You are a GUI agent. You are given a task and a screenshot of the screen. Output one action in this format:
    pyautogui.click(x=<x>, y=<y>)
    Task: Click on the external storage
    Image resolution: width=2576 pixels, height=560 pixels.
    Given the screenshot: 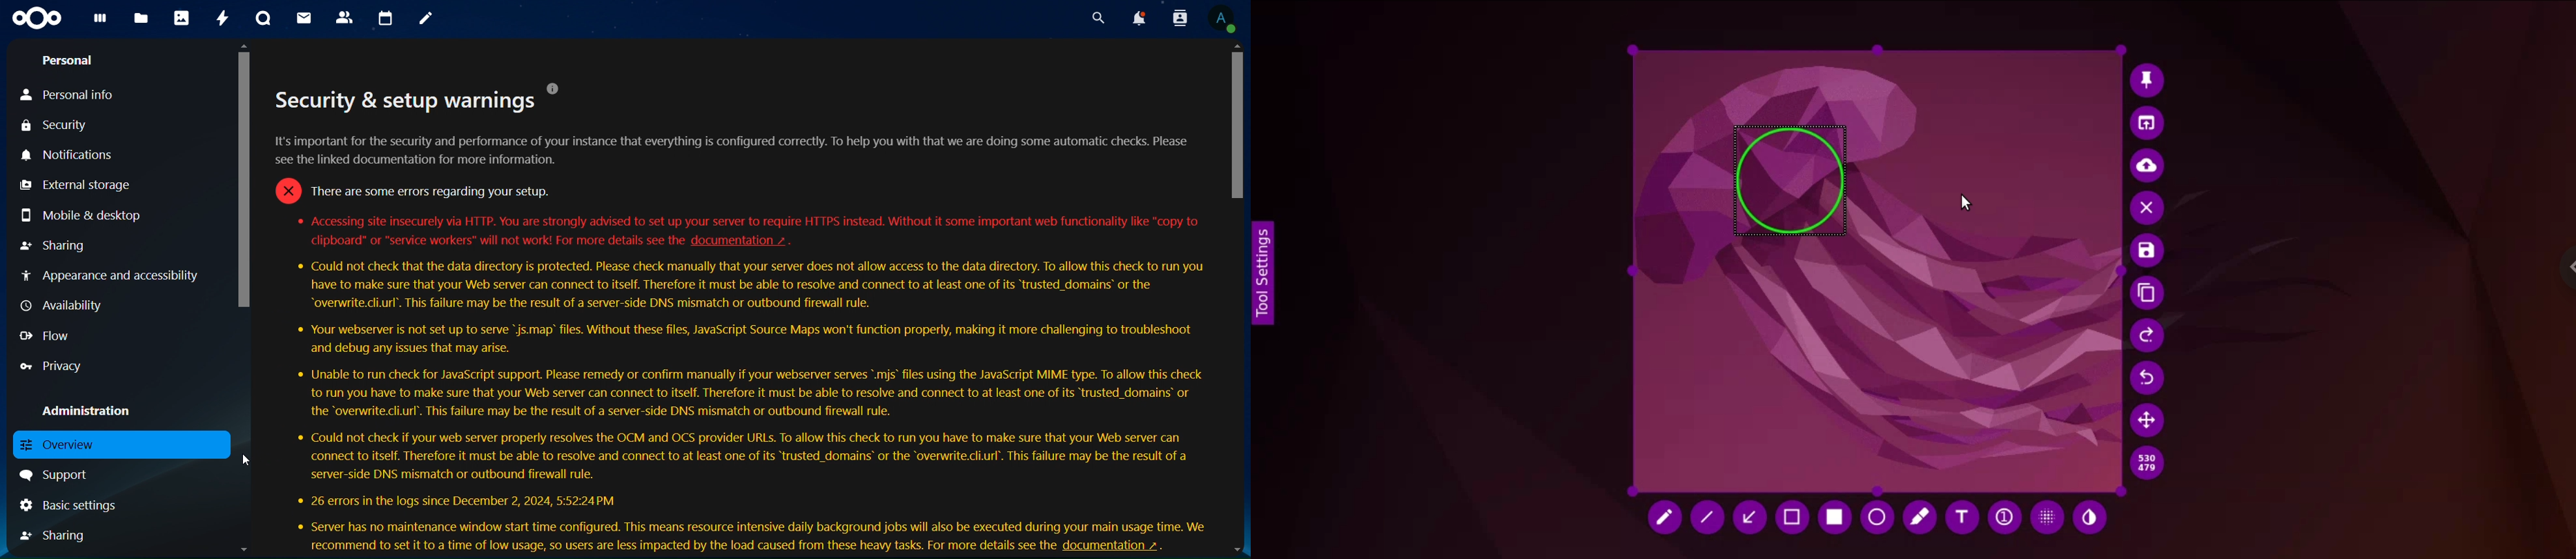 What is the action you would take?
    pyautogui.click(x=74, y=185)
    